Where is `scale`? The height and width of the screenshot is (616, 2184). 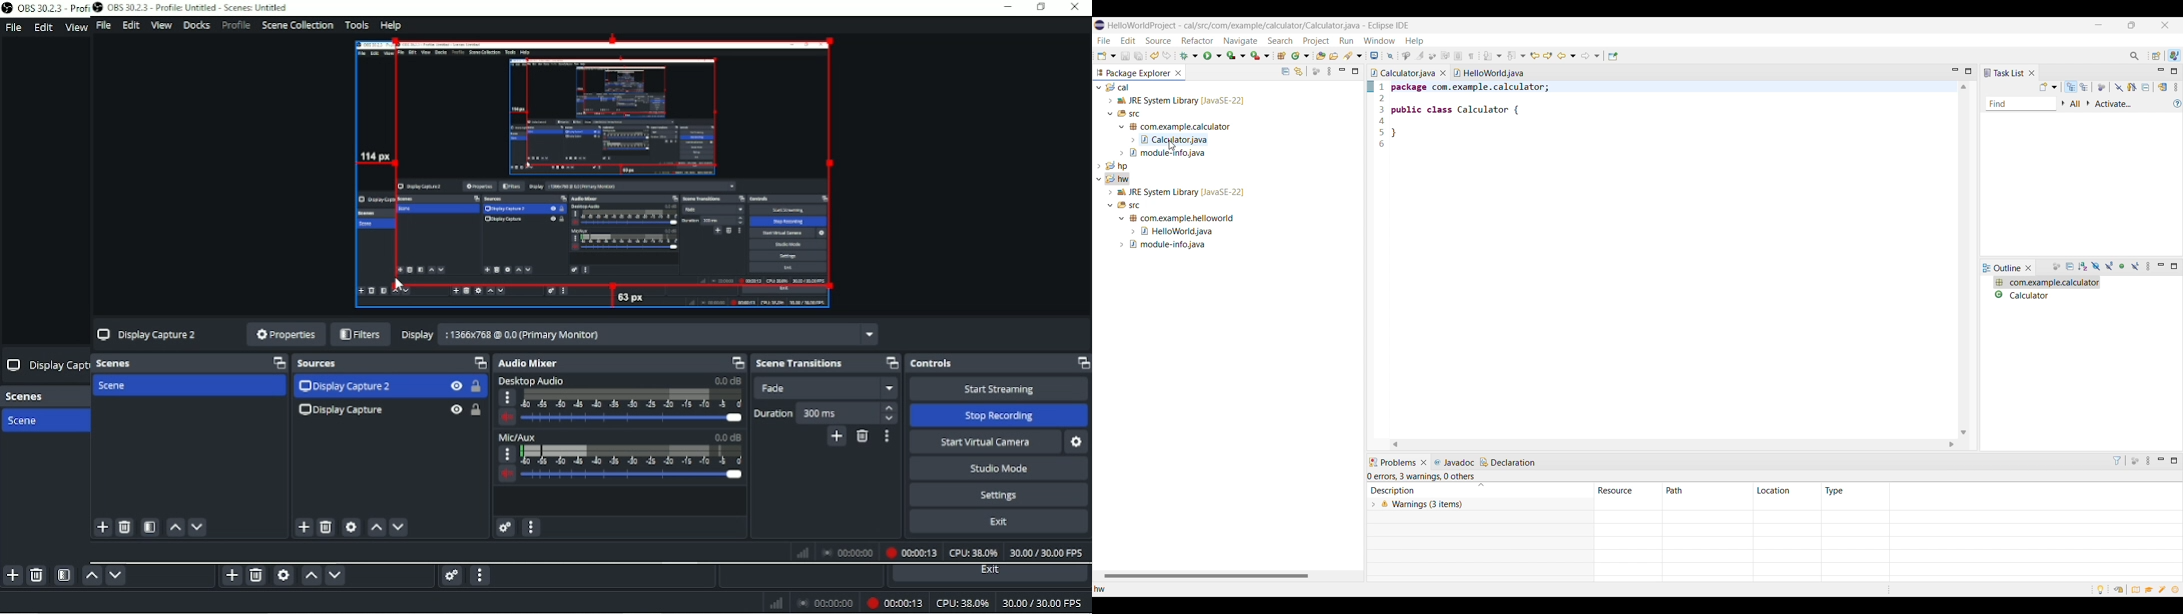 scale is located at coordinates (636, 401).